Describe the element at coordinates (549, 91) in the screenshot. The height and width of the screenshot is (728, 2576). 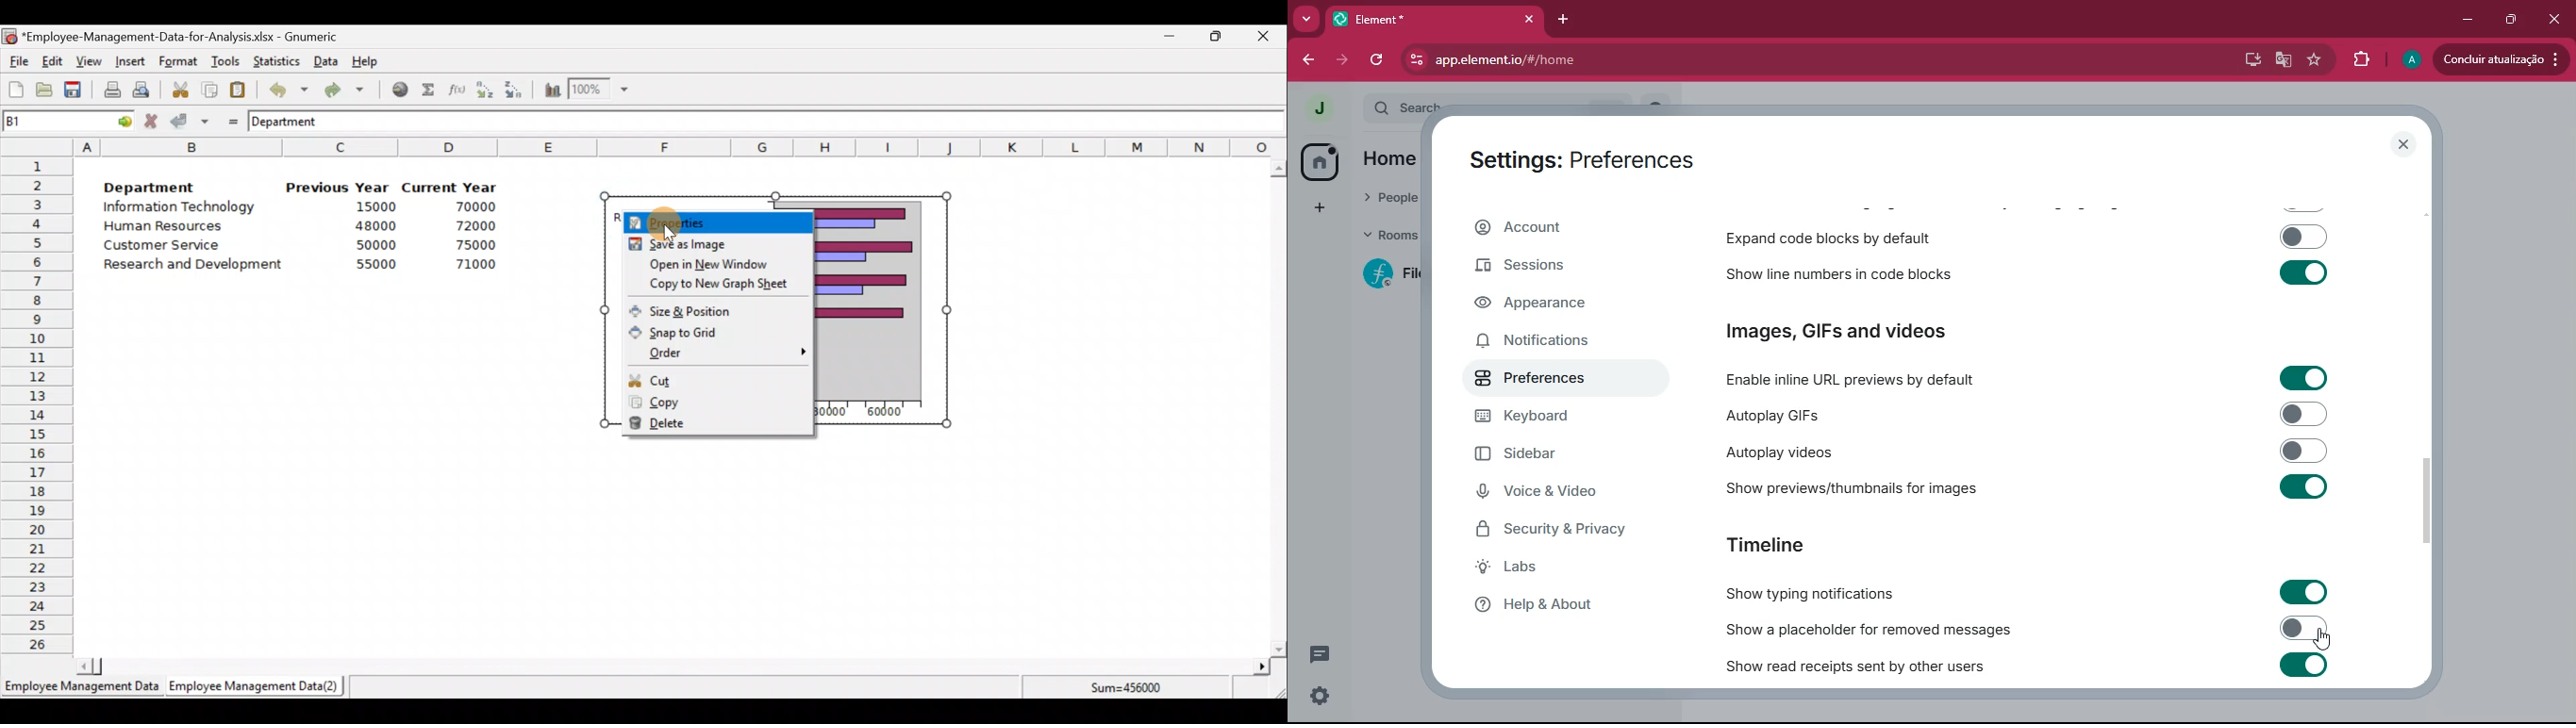
I see `Insert a chart` at that location.